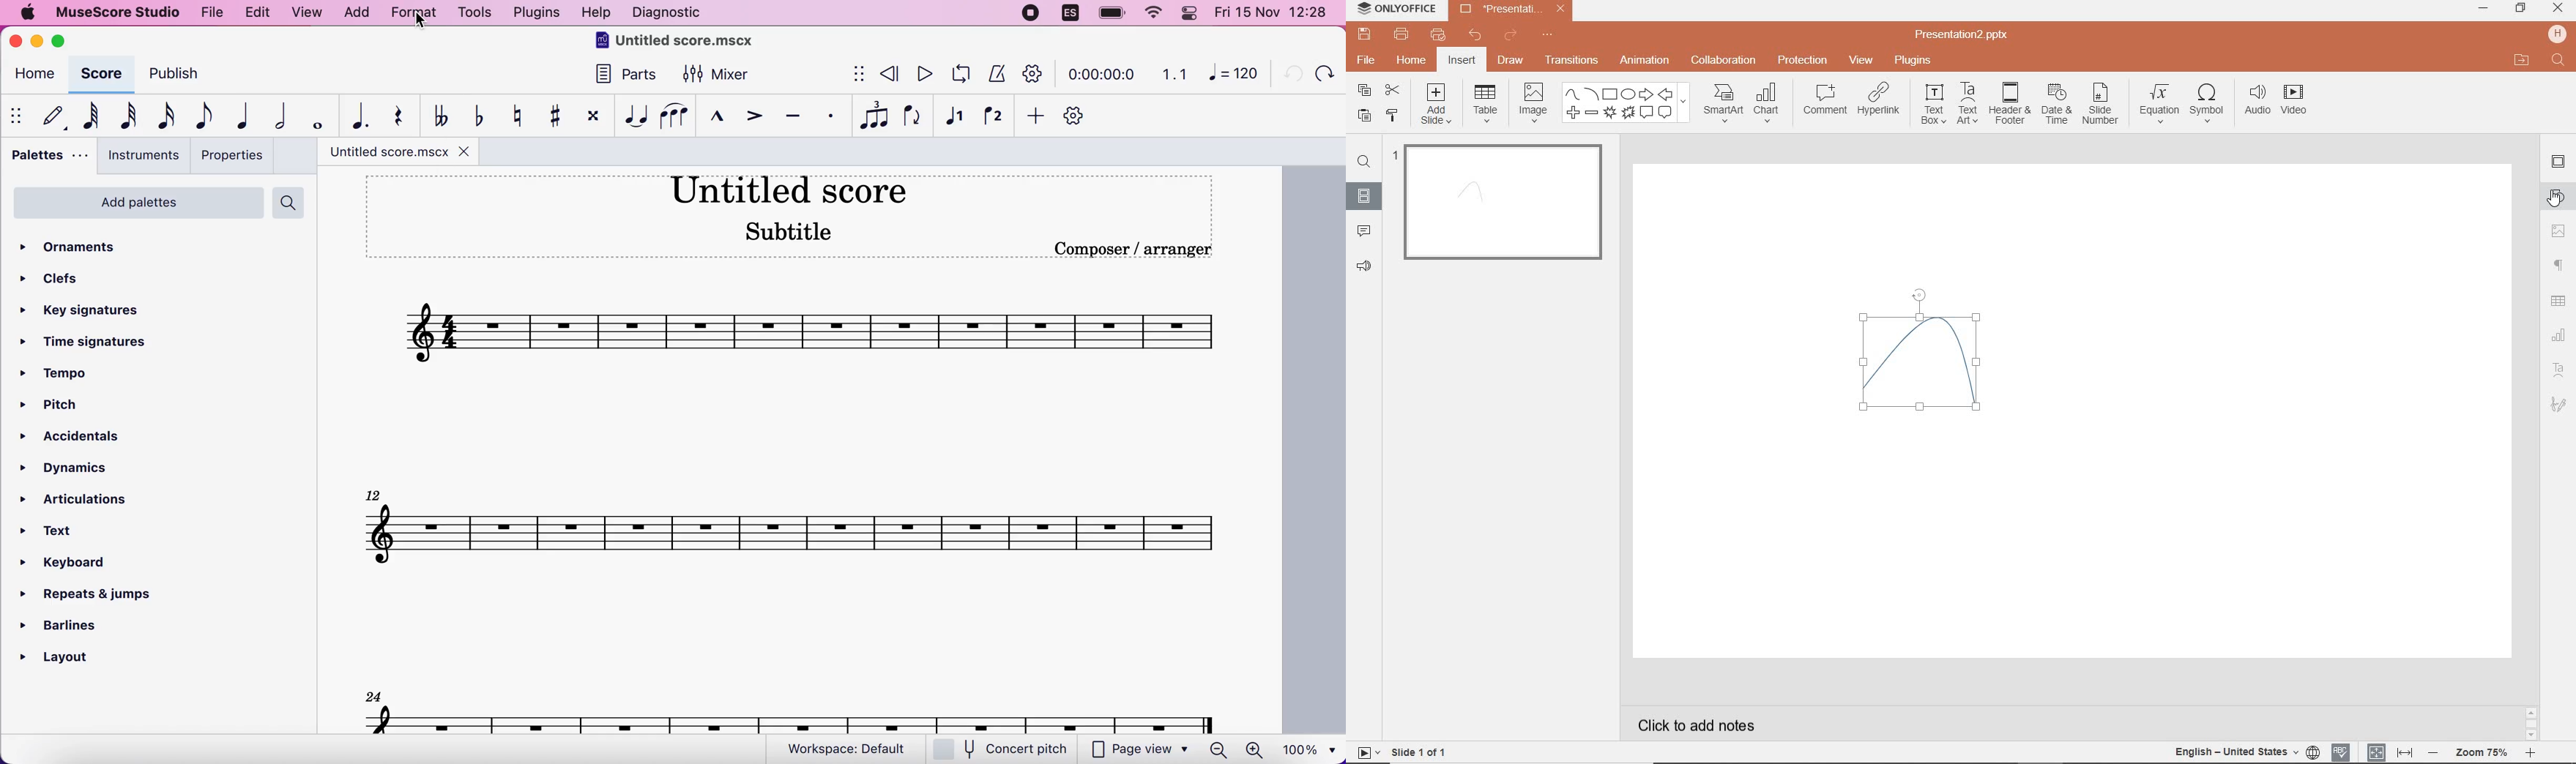 The image size is (2576, 784). What do you see at coordinates (788, 189) in the screenshot?
I see `title` at bounding box center [788, 189].